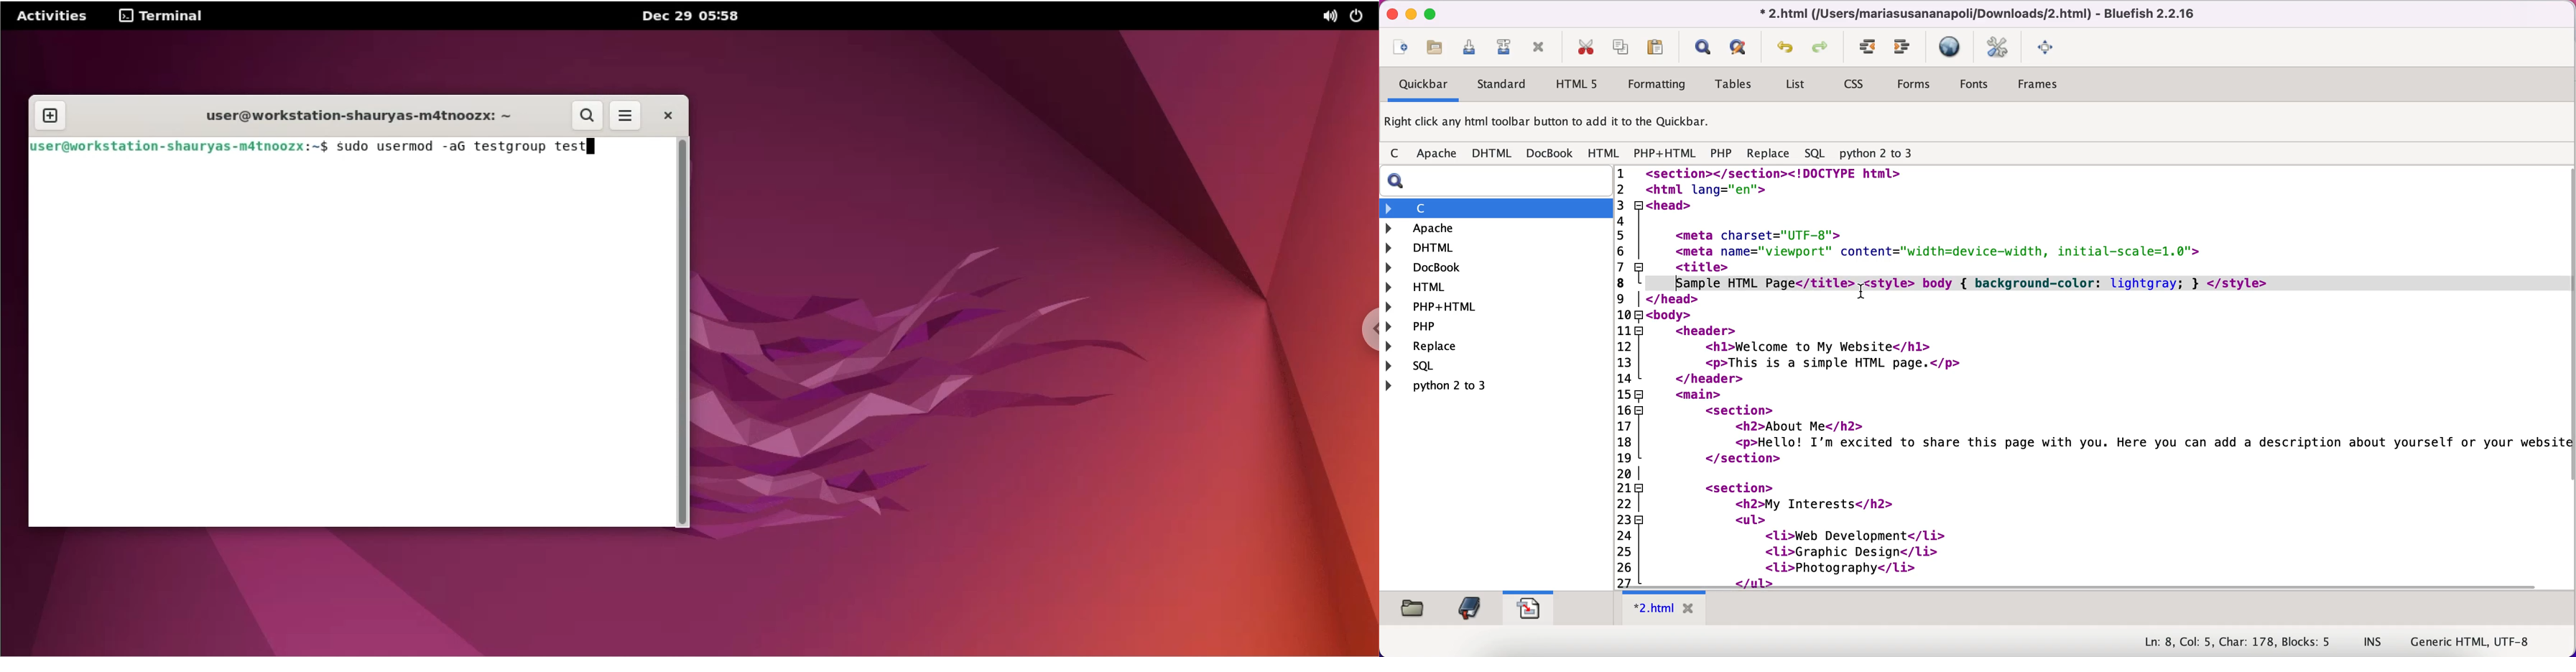 This screenshot has height=672, width=2576. I want to click on html, so click(1605, 154).